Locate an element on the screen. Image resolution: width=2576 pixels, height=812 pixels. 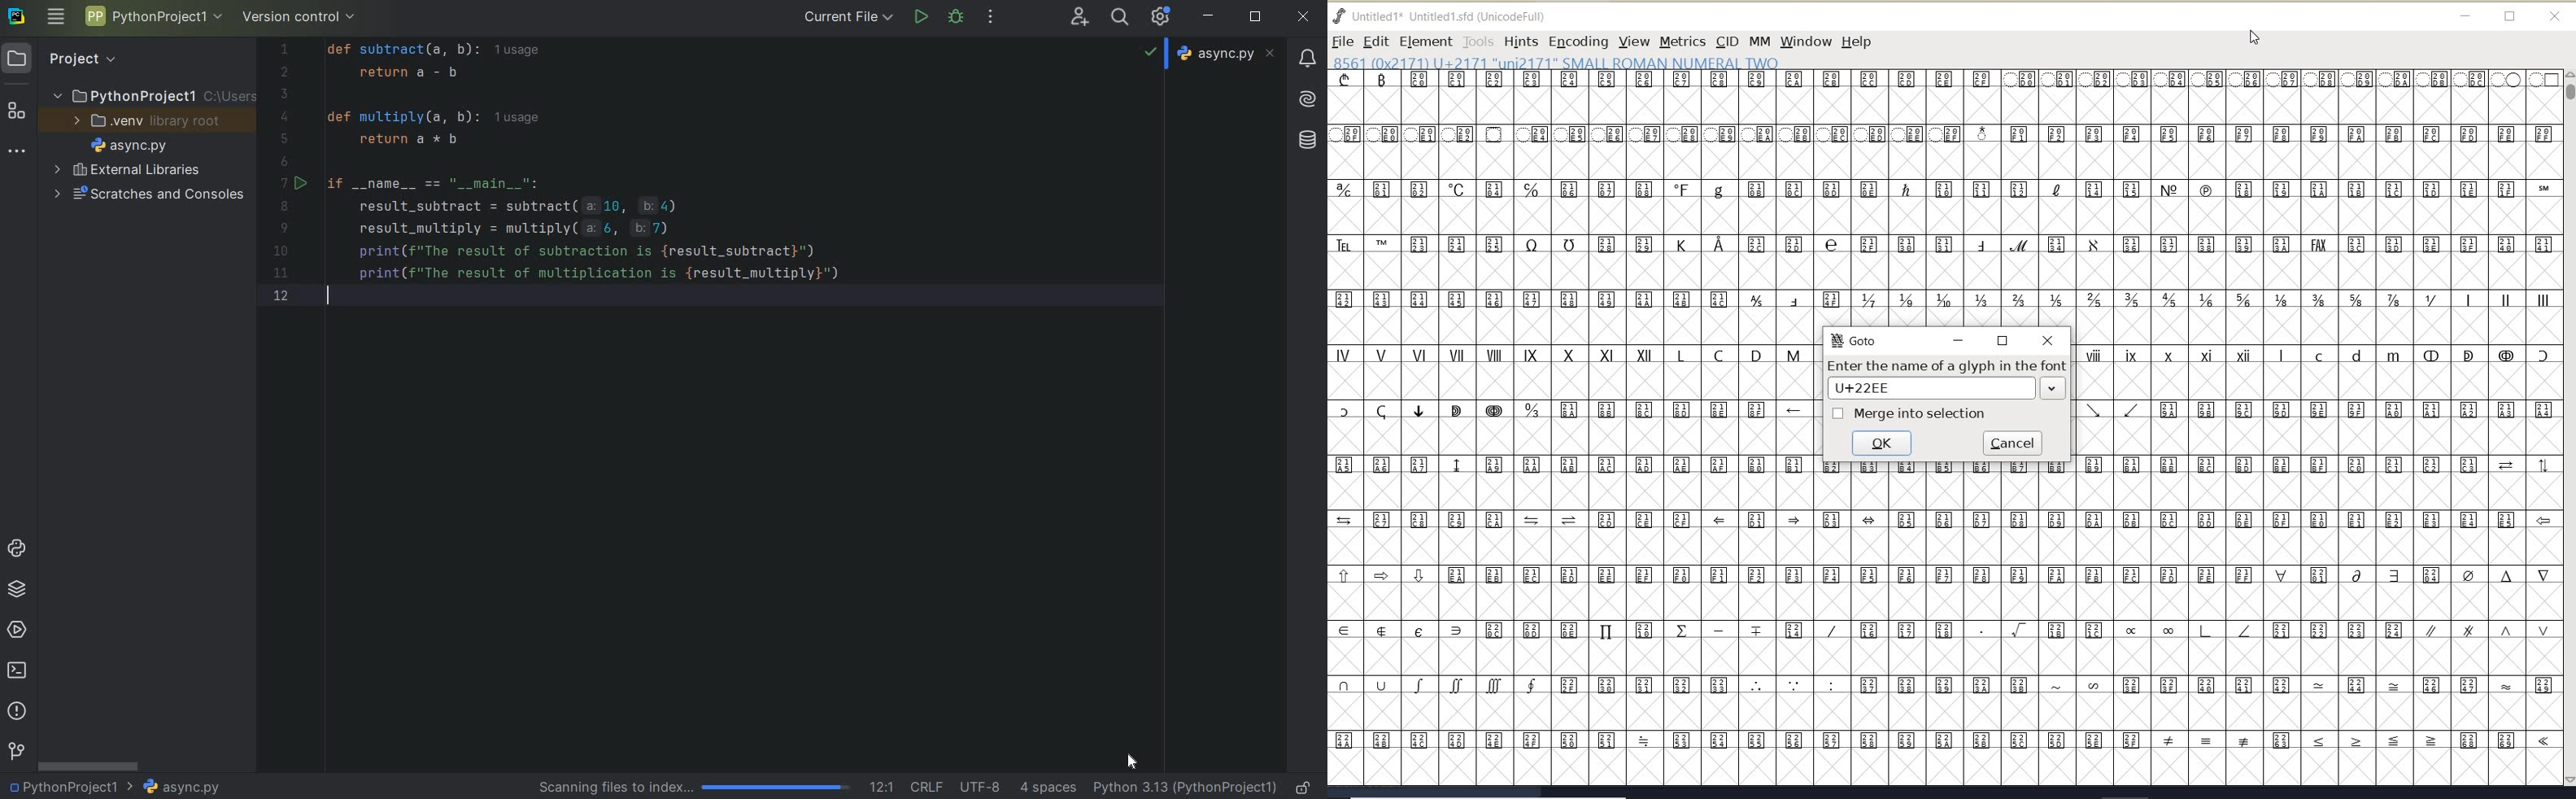
fine encoding is located at coordinates (979, 785).